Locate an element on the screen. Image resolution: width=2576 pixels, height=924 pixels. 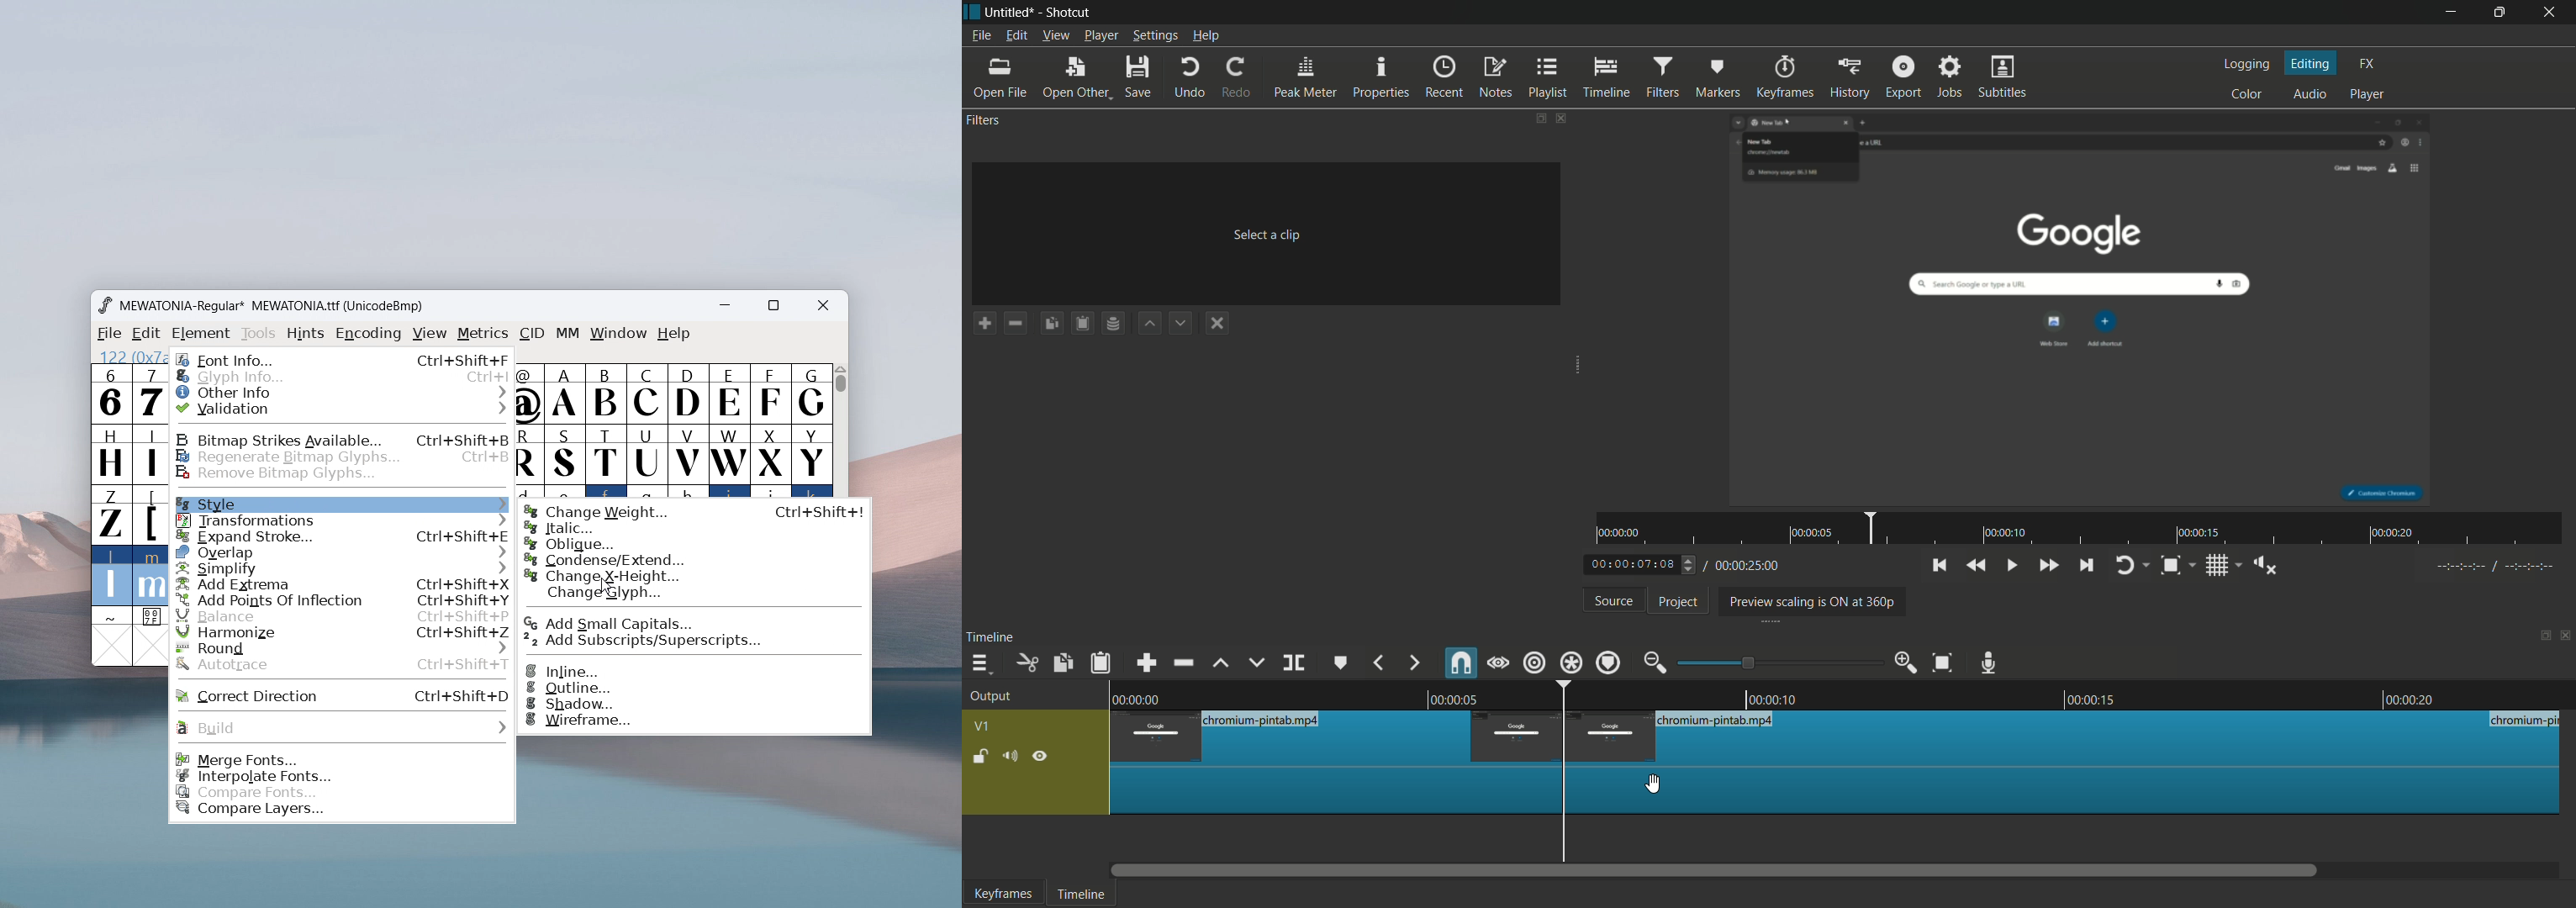
toggle zoom is located at coordinates (2171, 567).